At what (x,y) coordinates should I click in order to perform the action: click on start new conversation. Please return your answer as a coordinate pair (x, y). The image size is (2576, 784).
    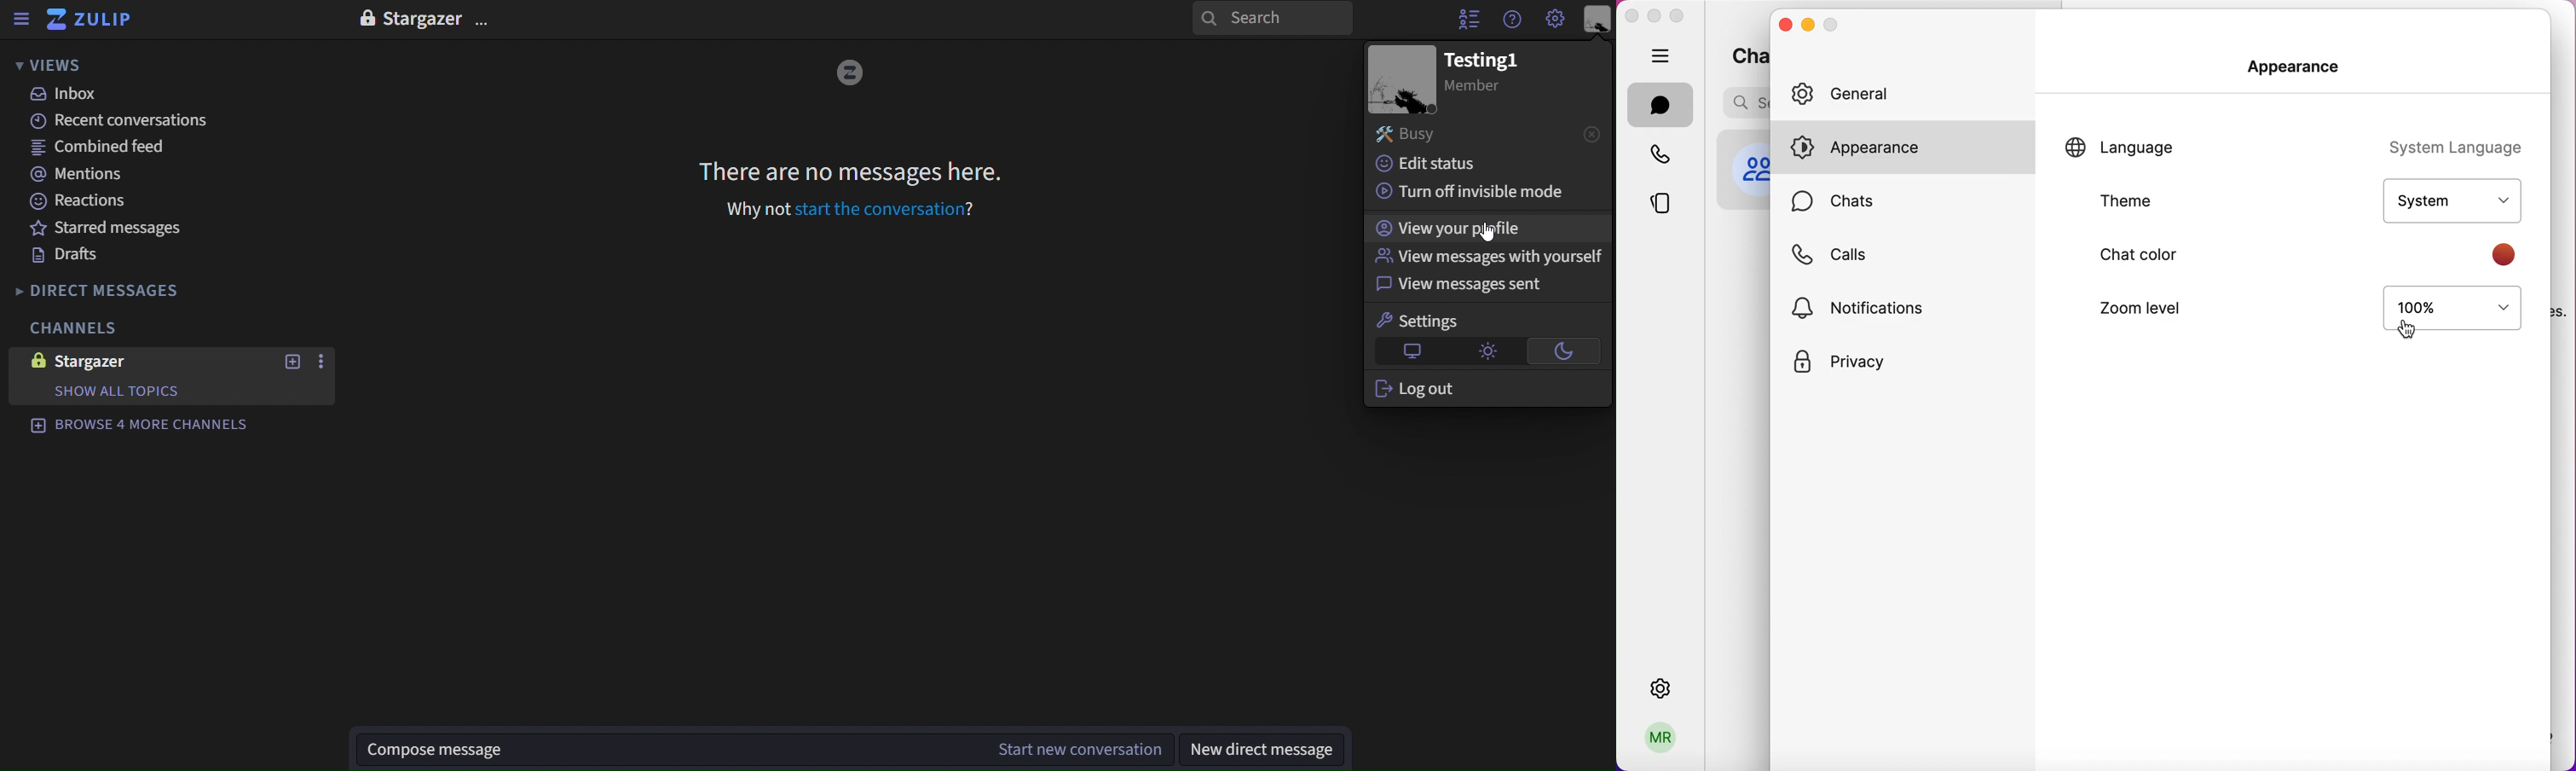
    Looking at the image, I should click on (1062, 743).